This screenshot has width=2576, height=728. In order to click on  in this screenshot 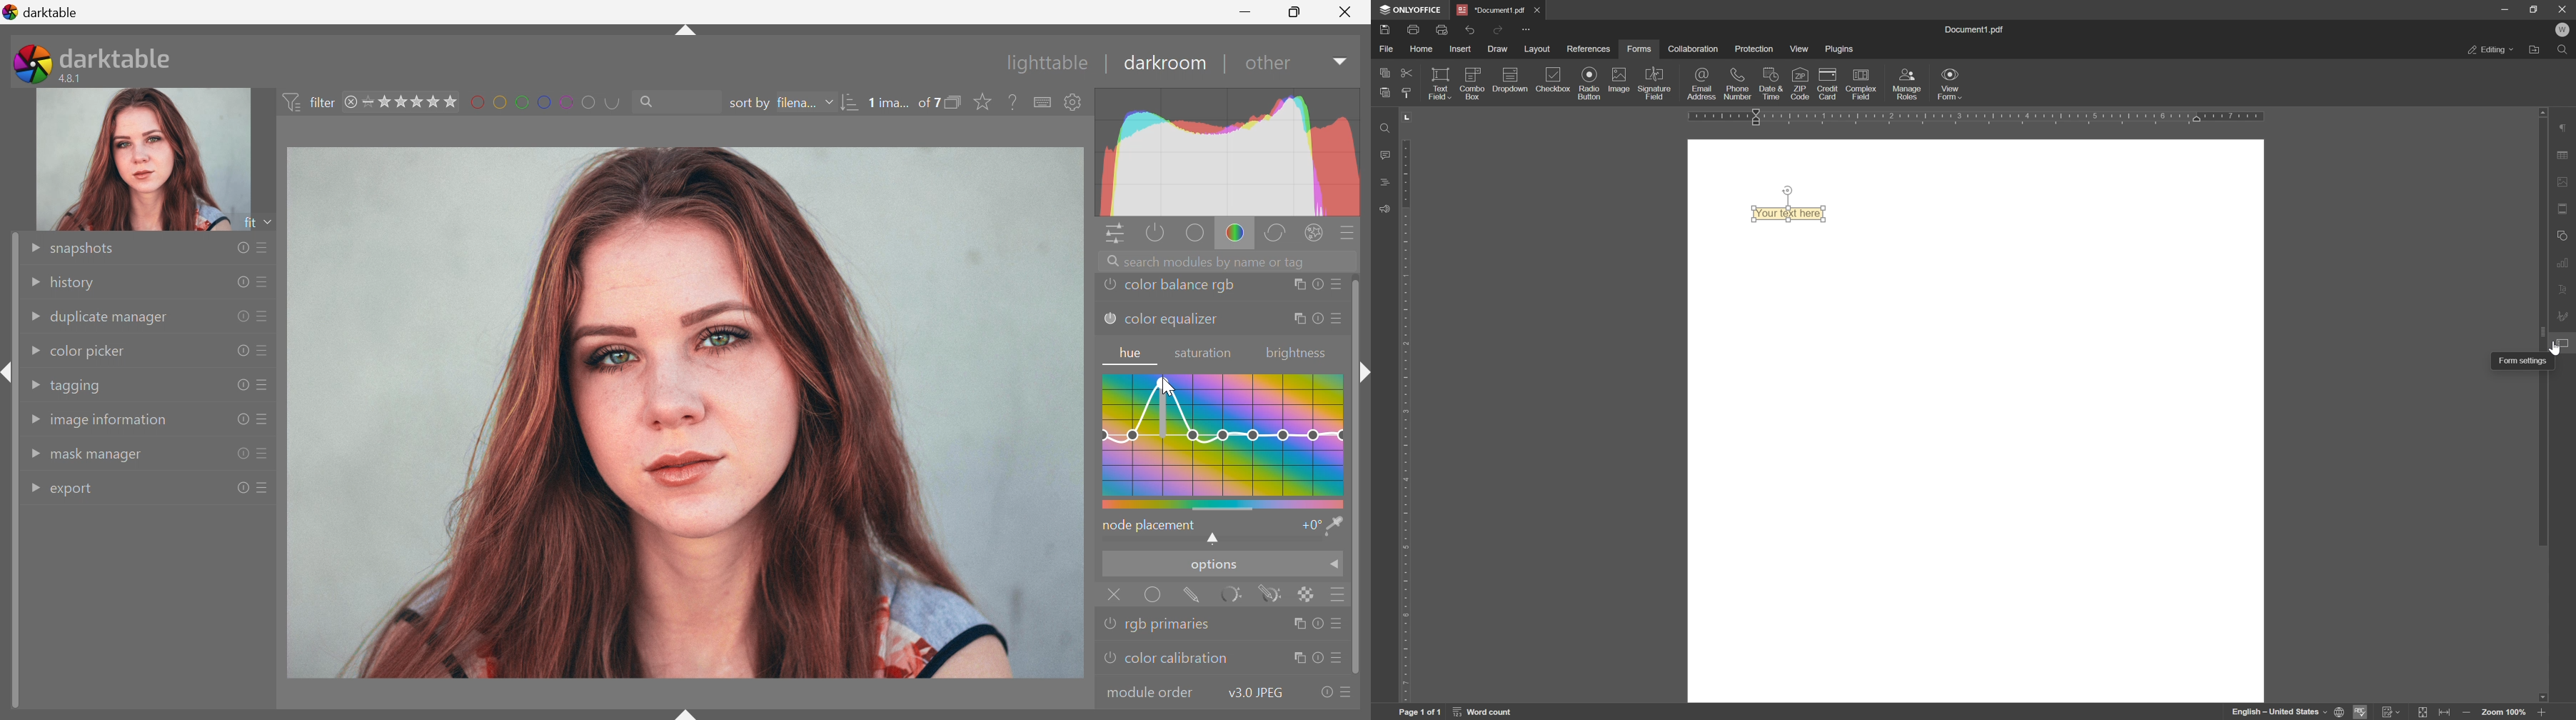, I will do `click(1979, 30)`.